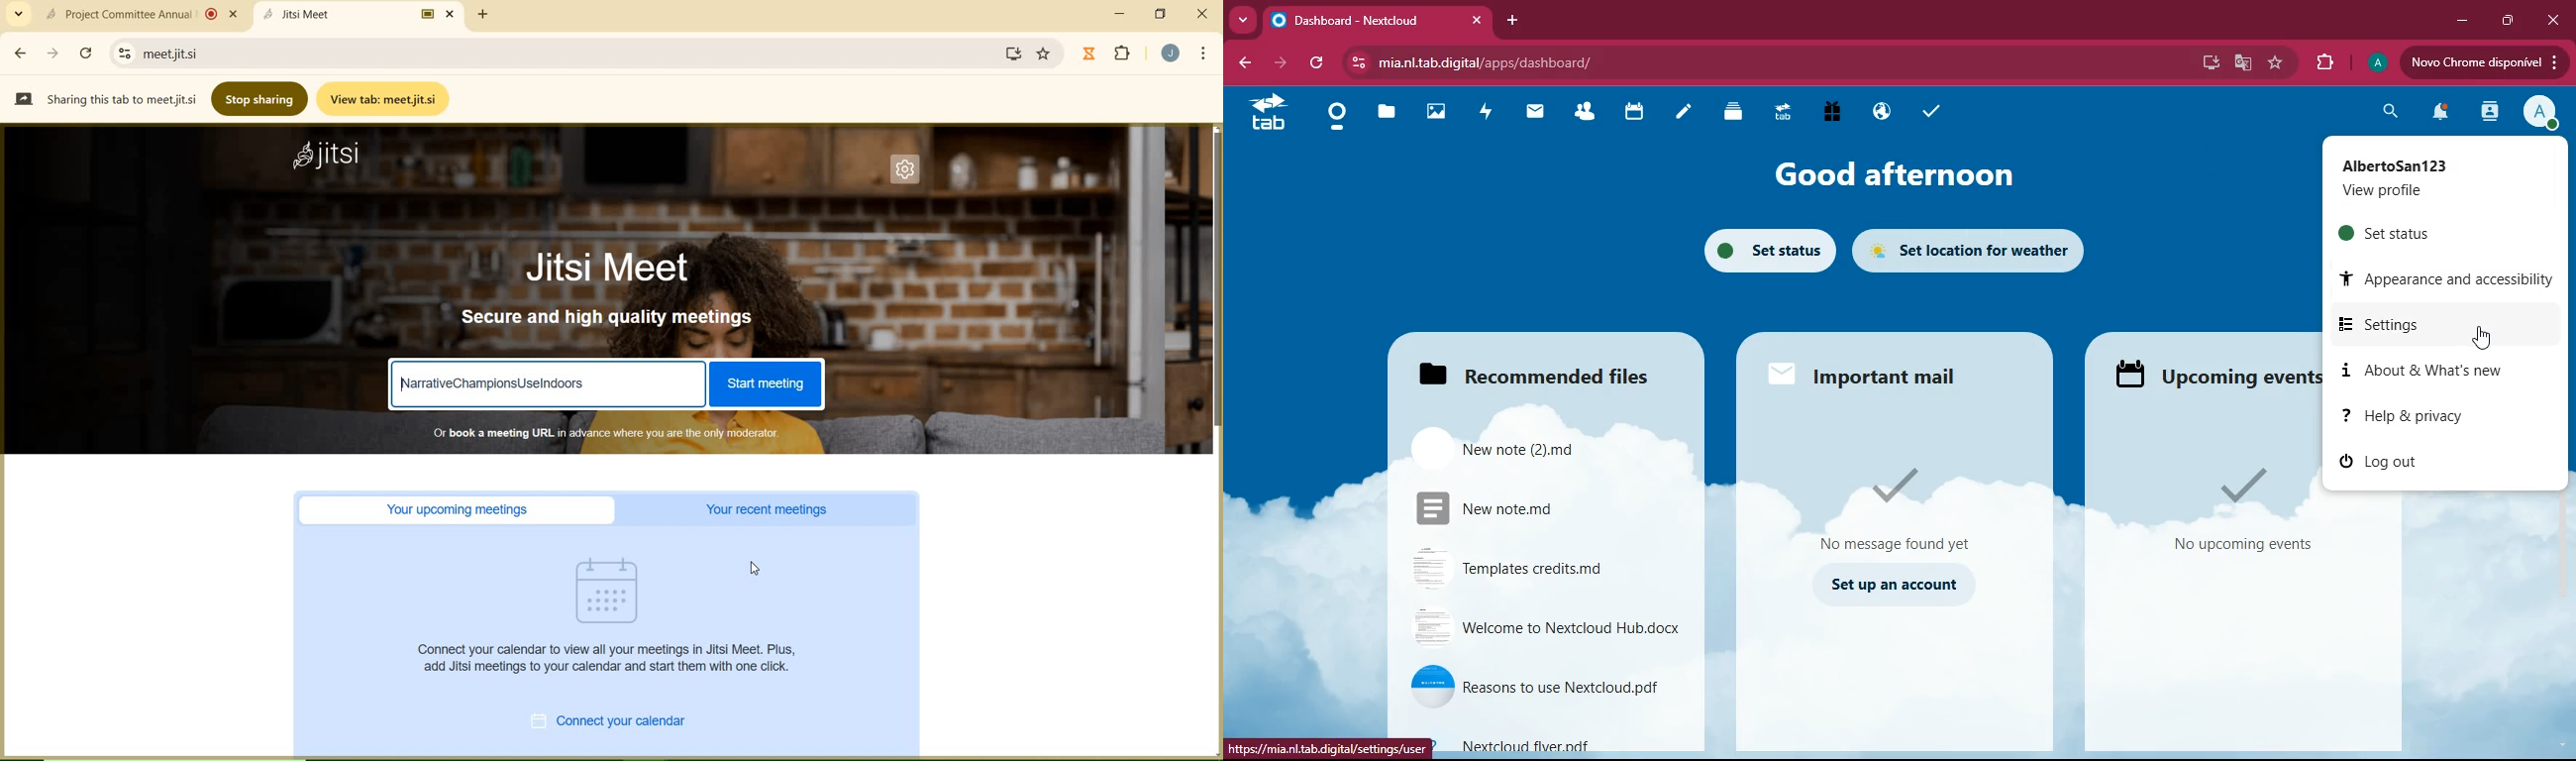 This screenshot has width=2576, height=784. I want to click on recommended files, so click(1543, 370).